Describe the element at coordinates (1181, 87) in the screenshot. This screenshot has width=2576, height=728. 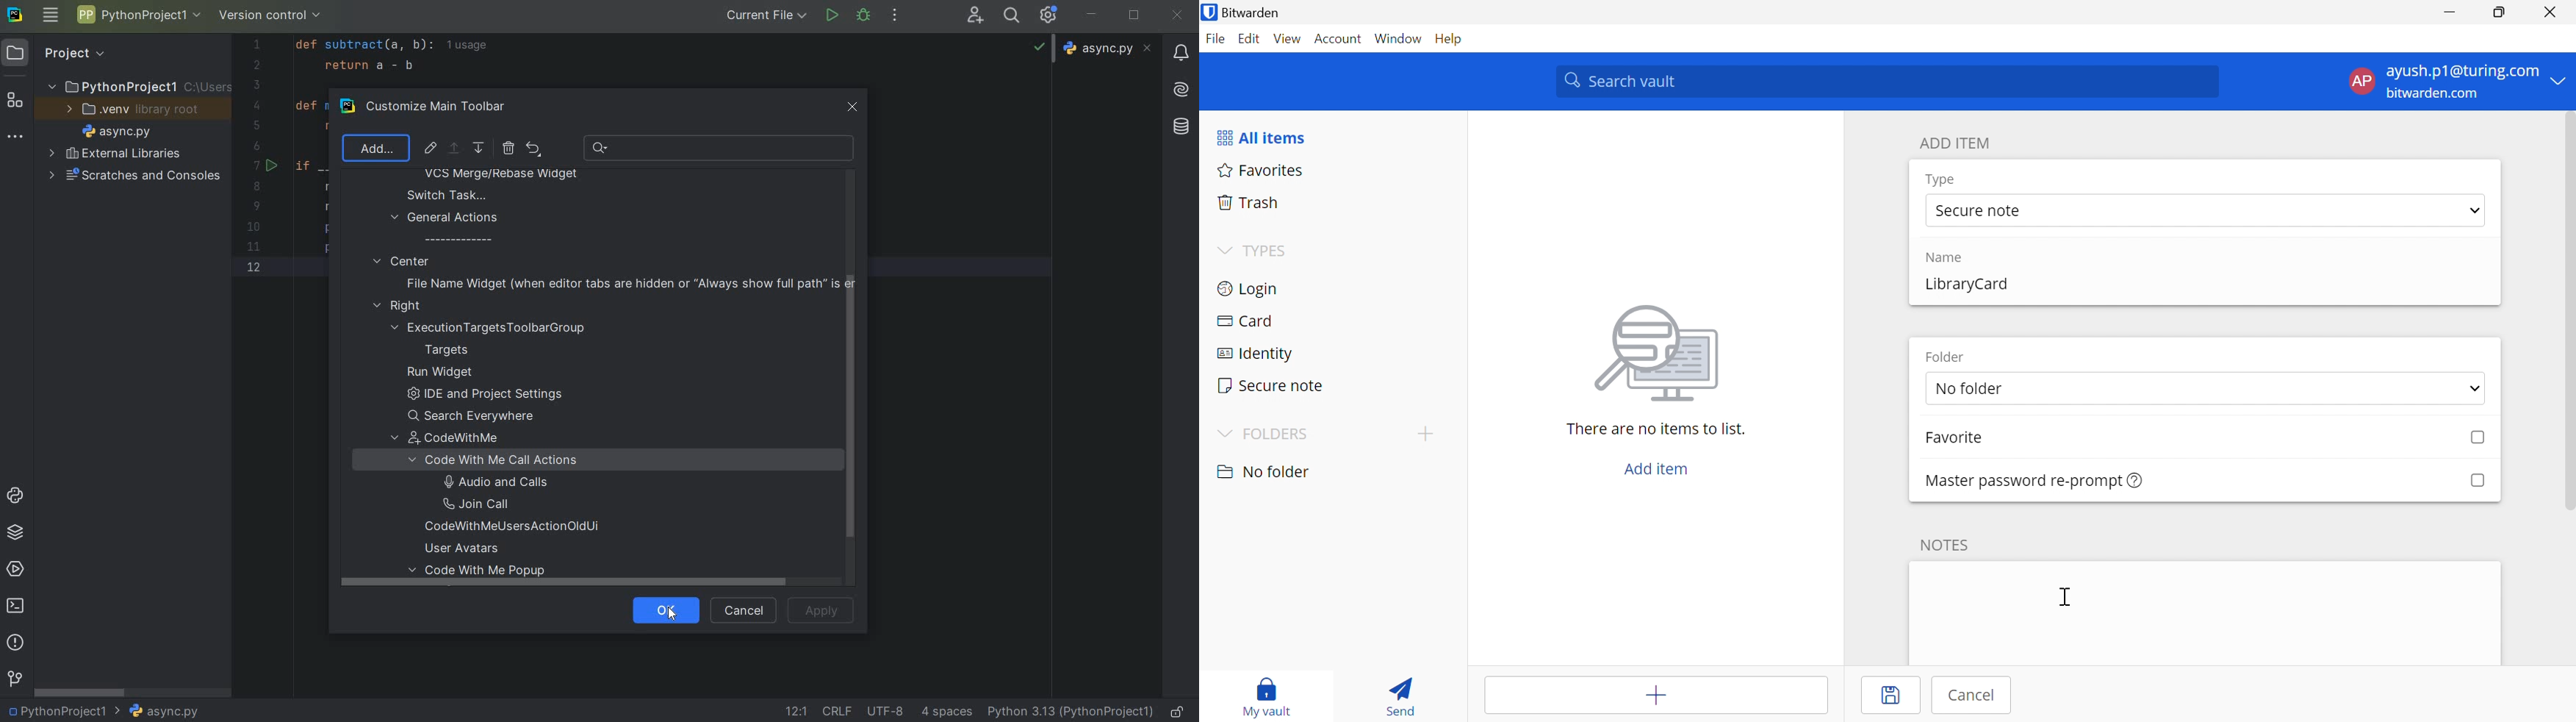
I see `` at that location.